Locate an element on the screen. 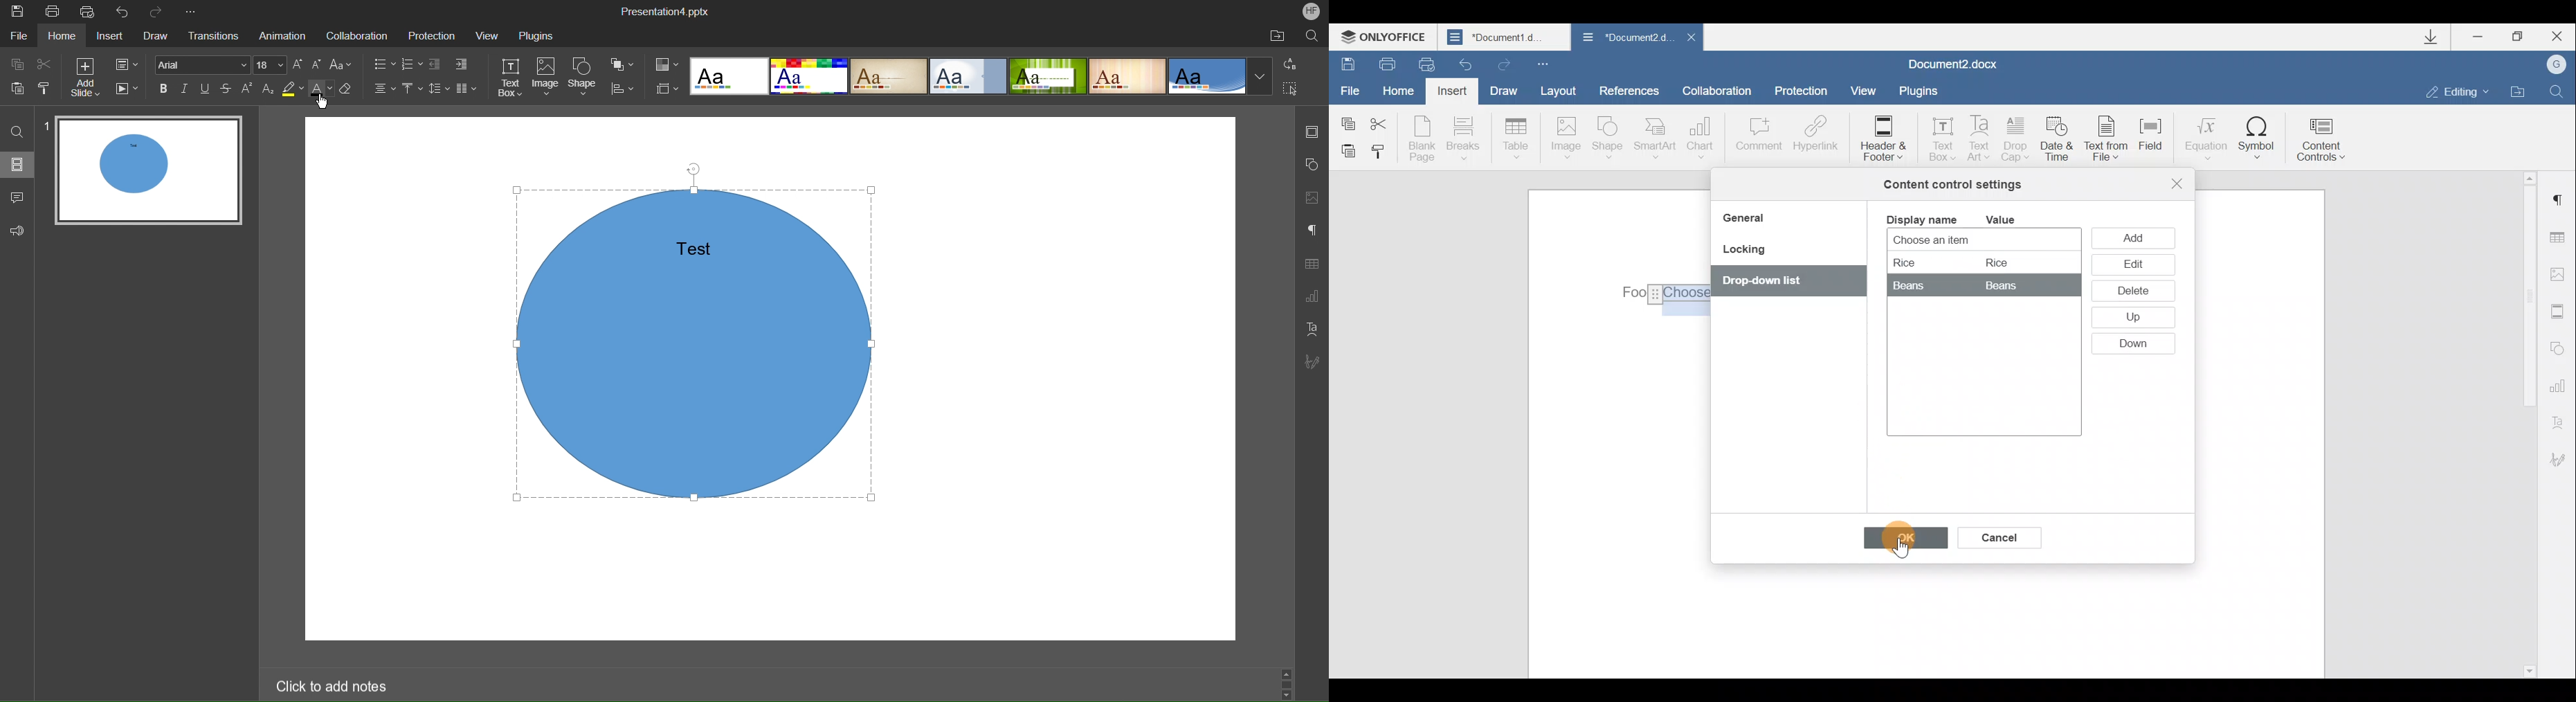 The height and width of the screenshot is (728, 2576). Cancel is located at coordinates (1998, 535).